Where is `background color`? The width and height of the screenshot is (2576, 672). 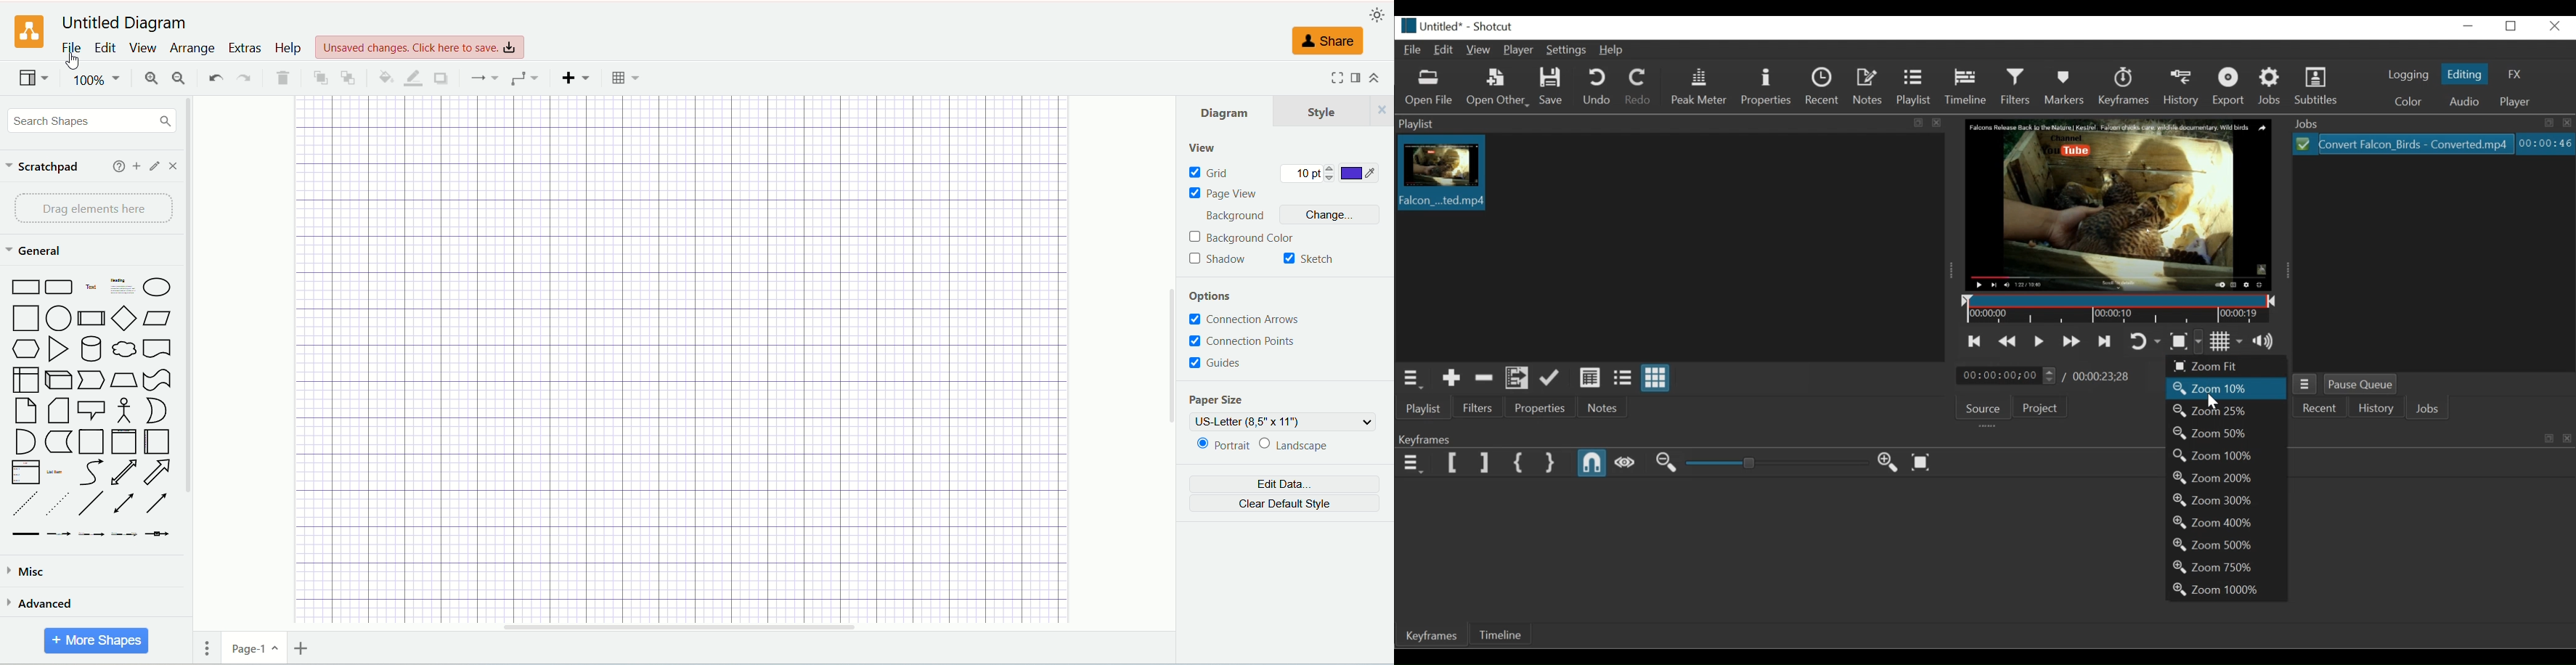 background color is located at coordinates (1244, 238).